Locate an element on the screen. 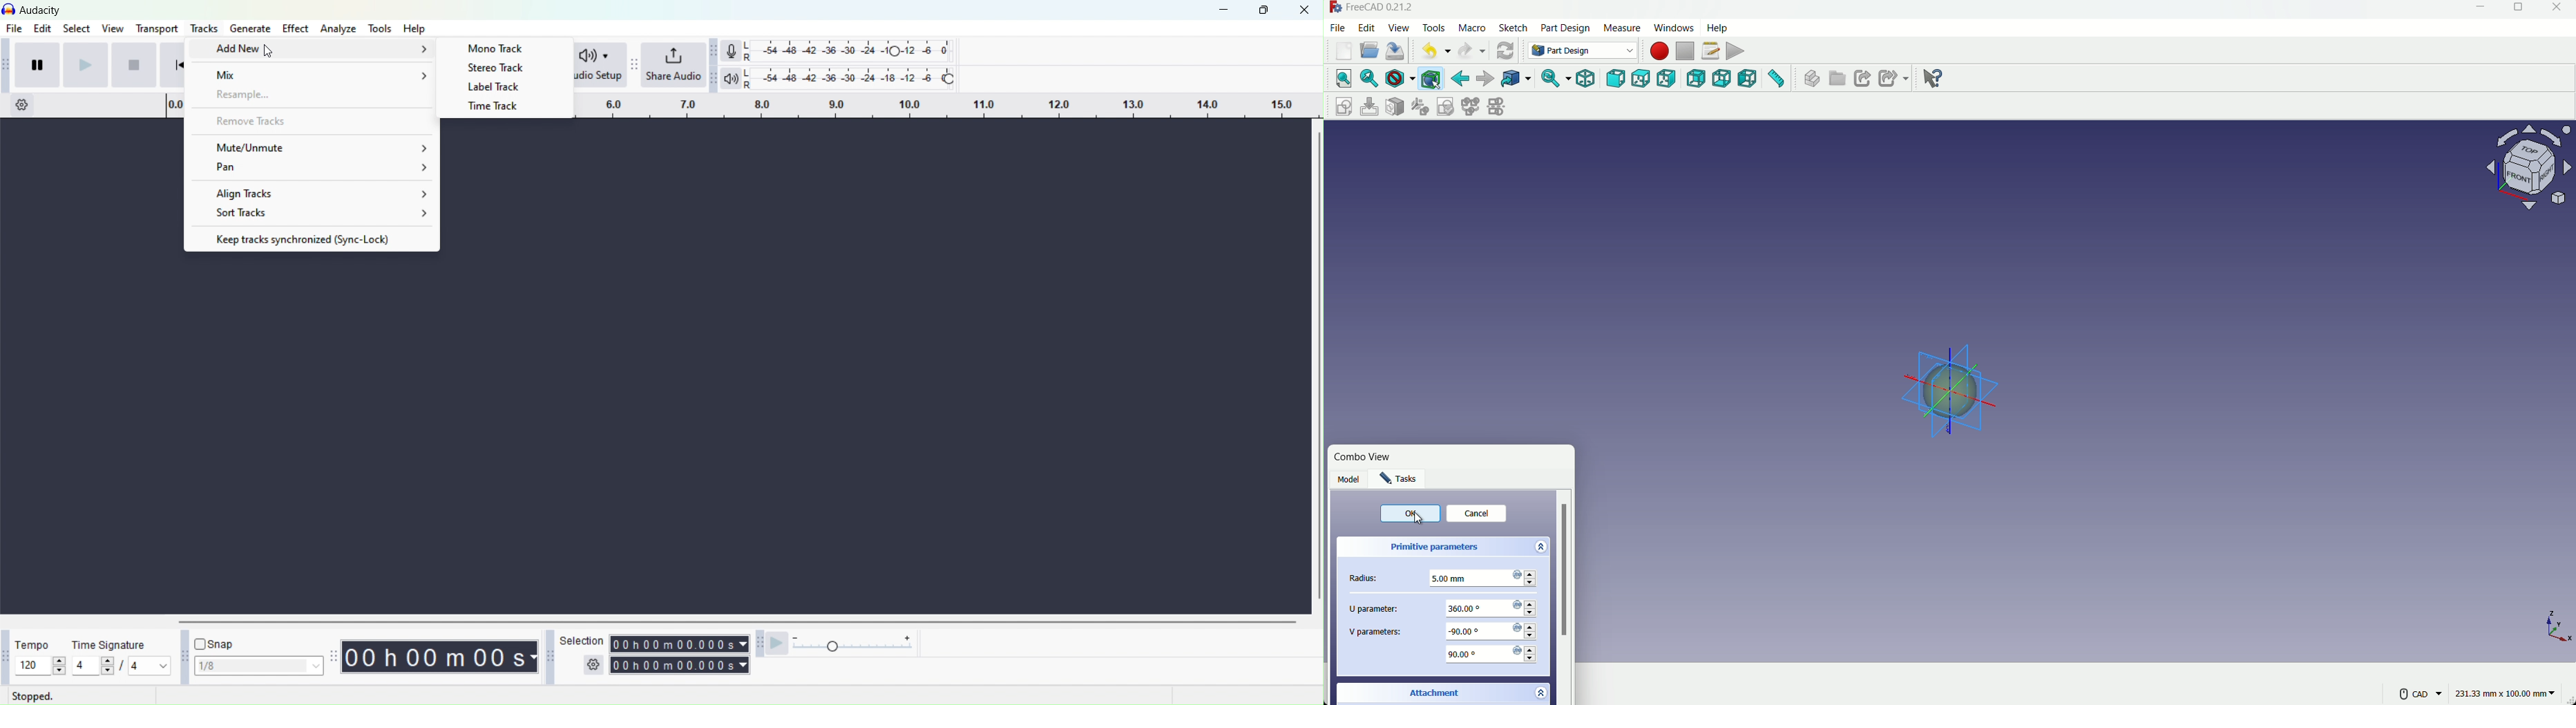 This screenshot has width=2576, height=728. macros is located at coordinates (1472, 28).